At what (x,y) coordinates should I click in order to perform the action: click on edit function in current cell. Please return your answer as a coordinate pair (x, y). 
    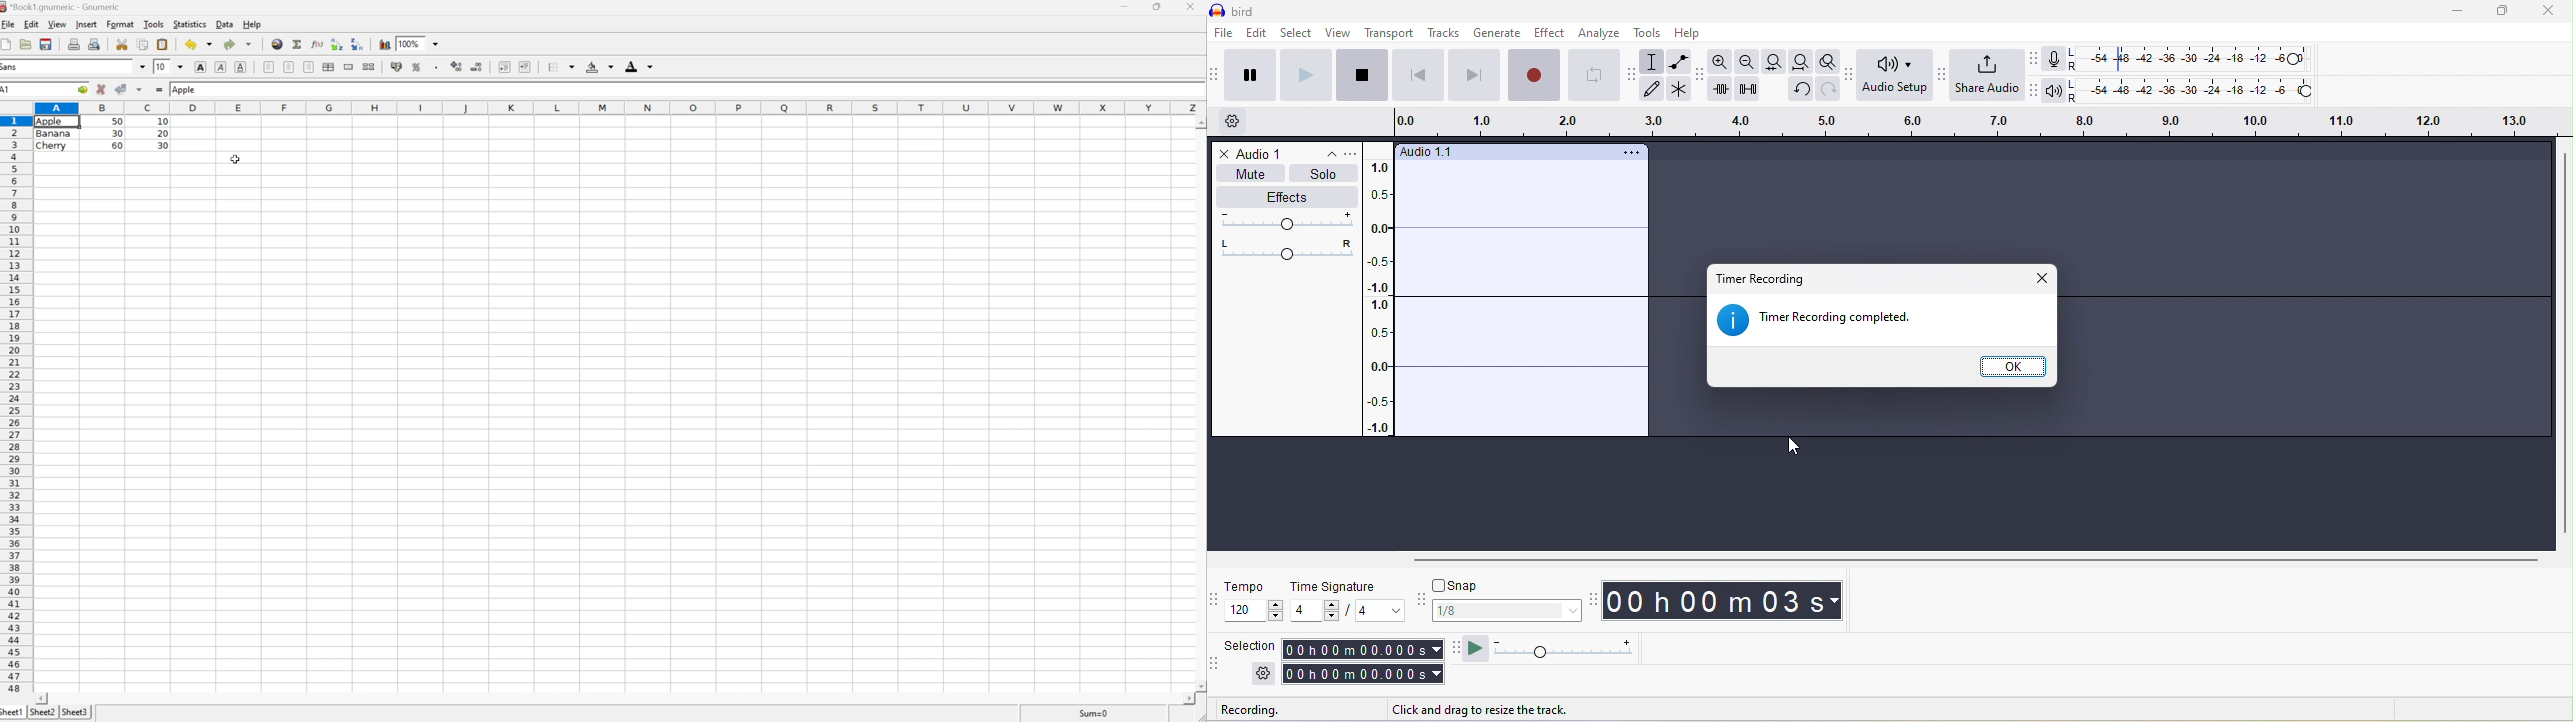
    Looking at the image, I should click on (318, 43).